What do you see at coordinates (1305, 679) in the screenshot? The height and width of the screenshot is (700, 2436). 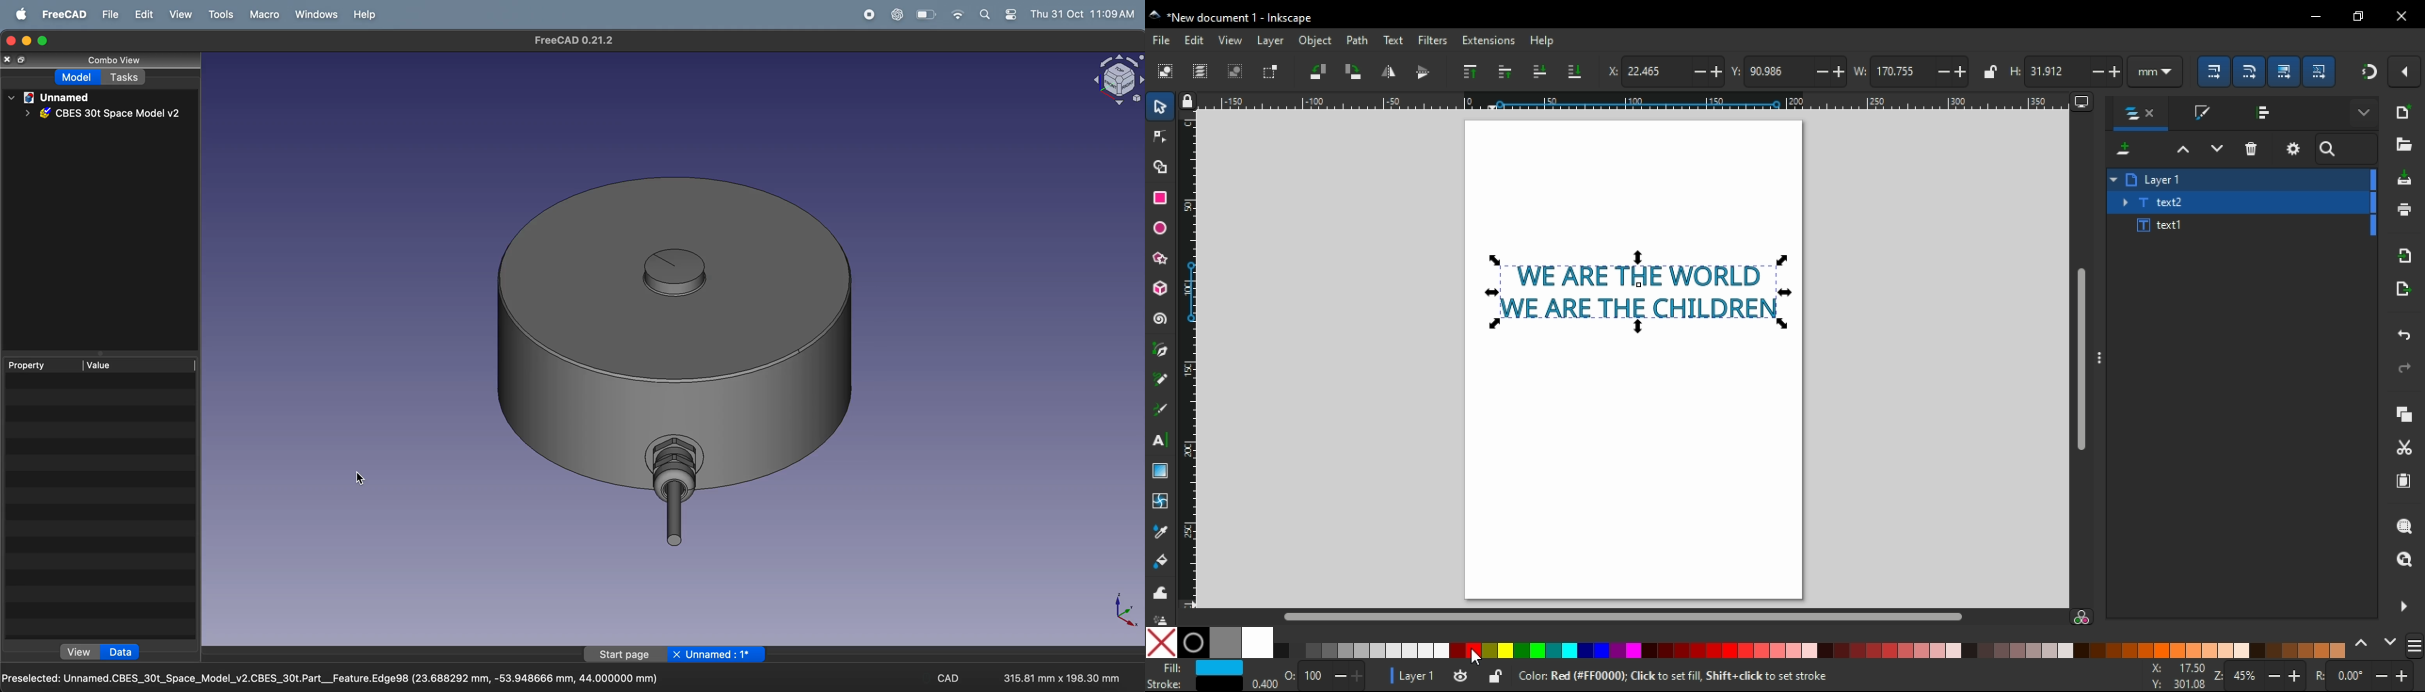 I see `opacity` at bounding box center [1305, 679].